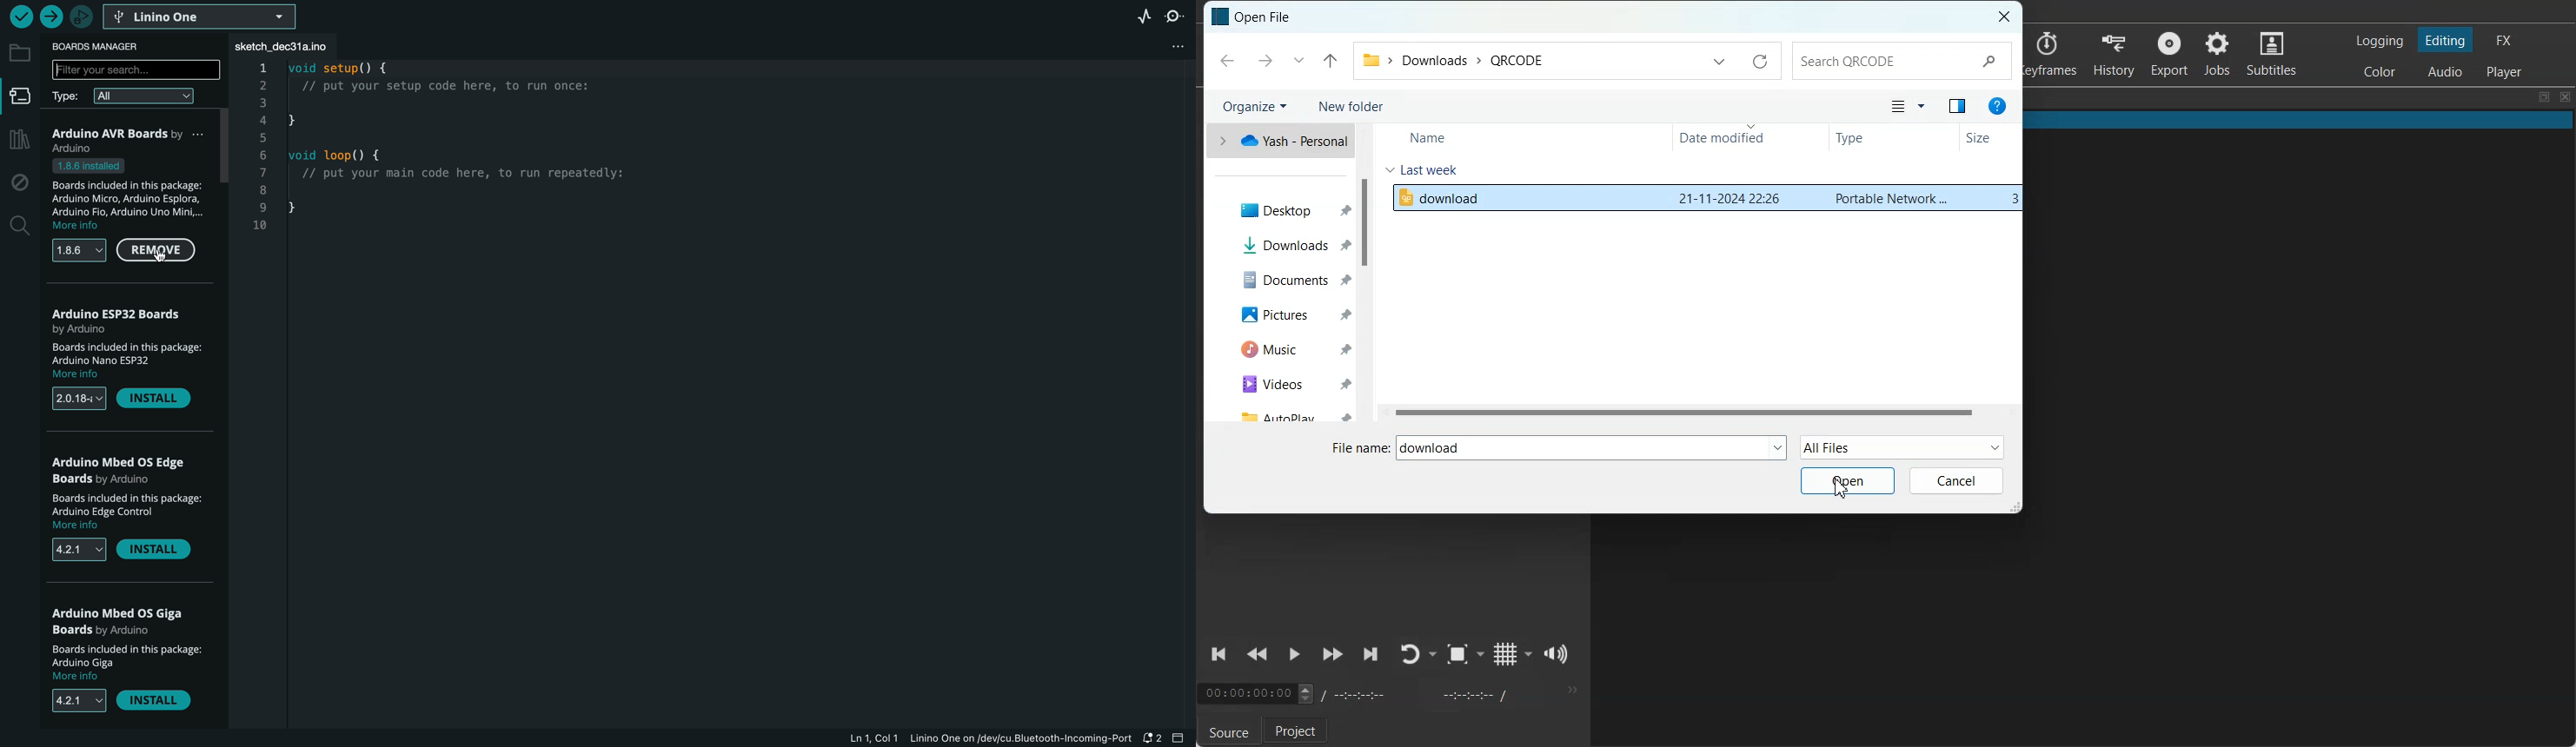  Describe the element at coordinates (983, 740) in the screenshot. I see `file information` at that location.